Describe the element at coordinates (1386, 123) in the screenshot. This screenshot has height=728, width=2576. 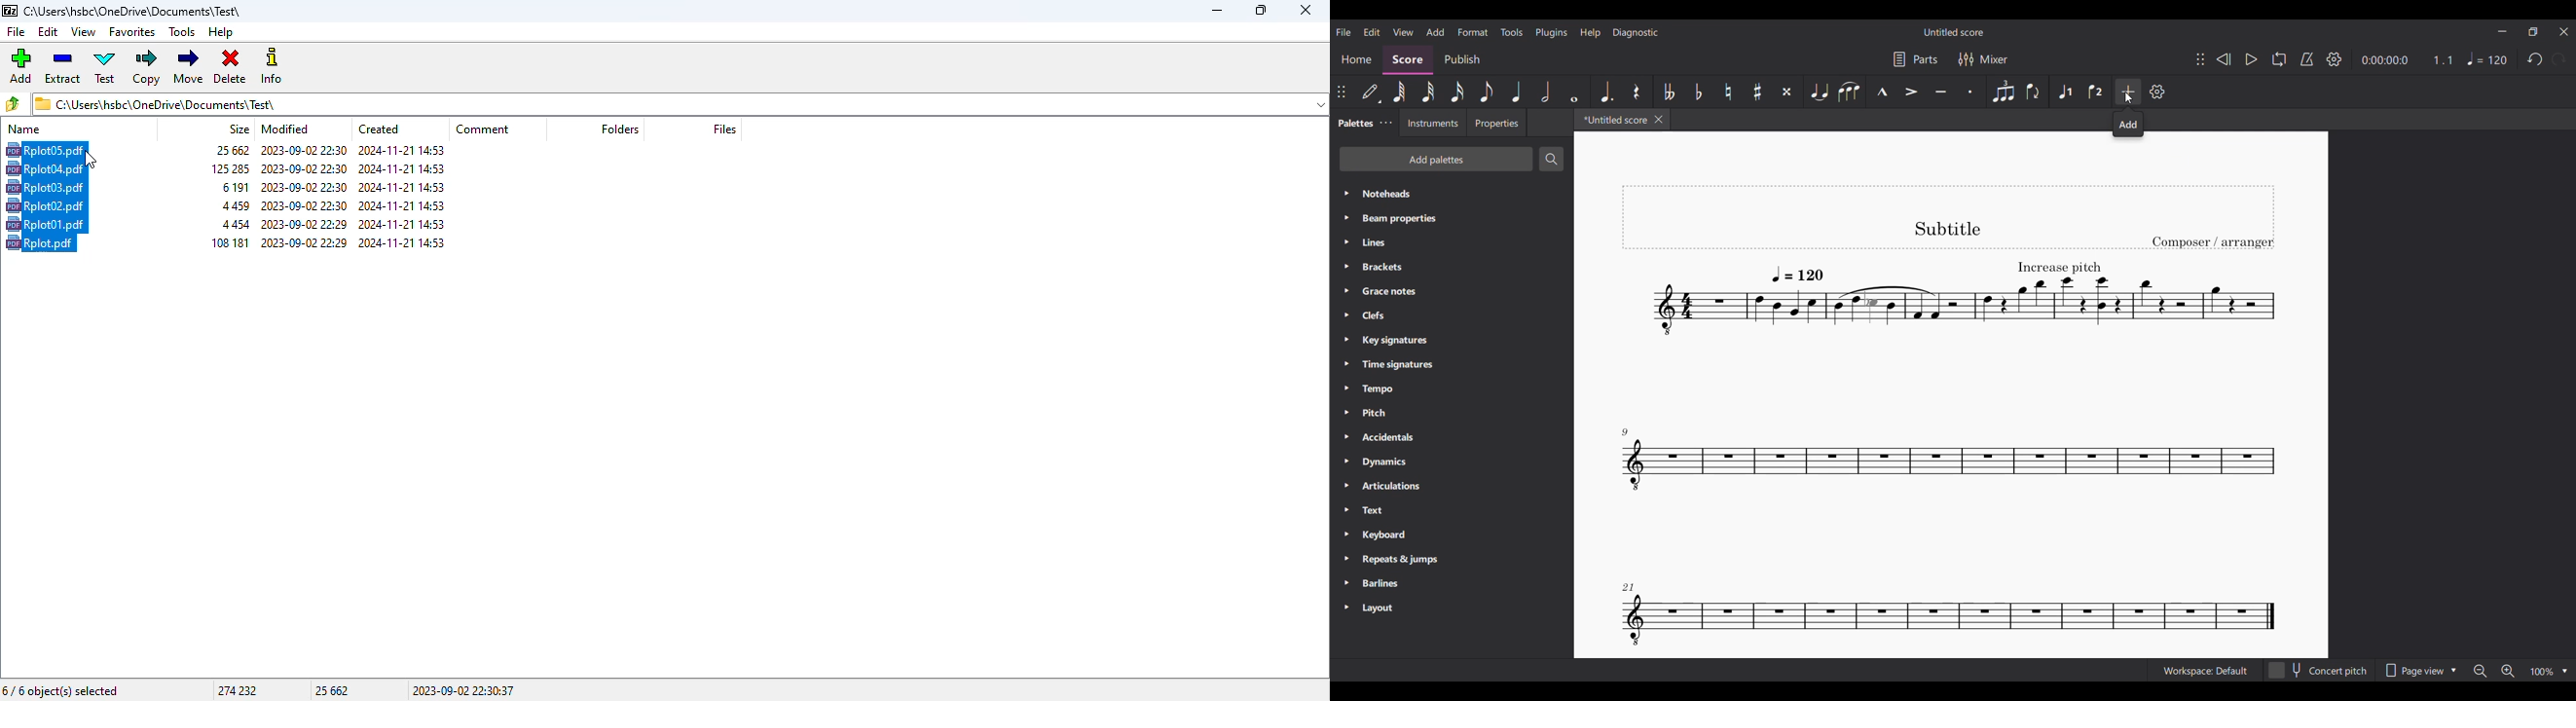
I see `Palettes settings` at that location.